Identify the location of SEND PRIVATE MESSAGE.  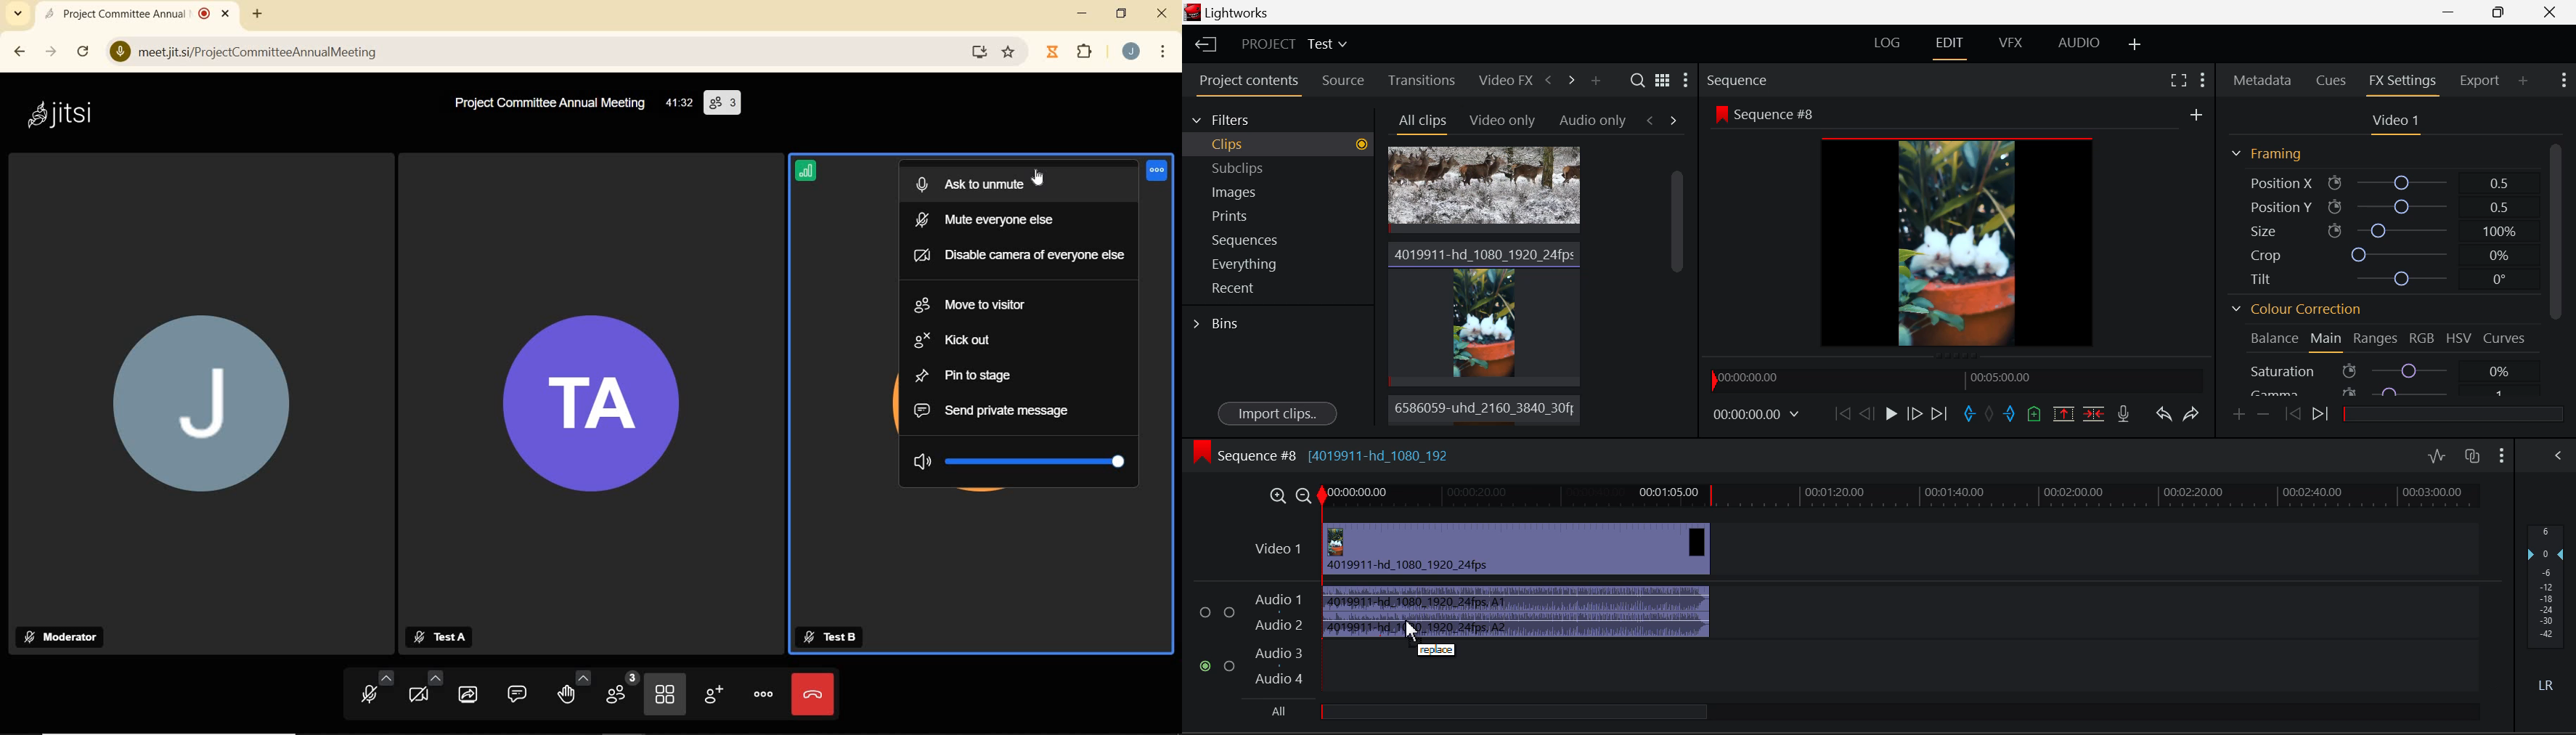
(1018, 410).